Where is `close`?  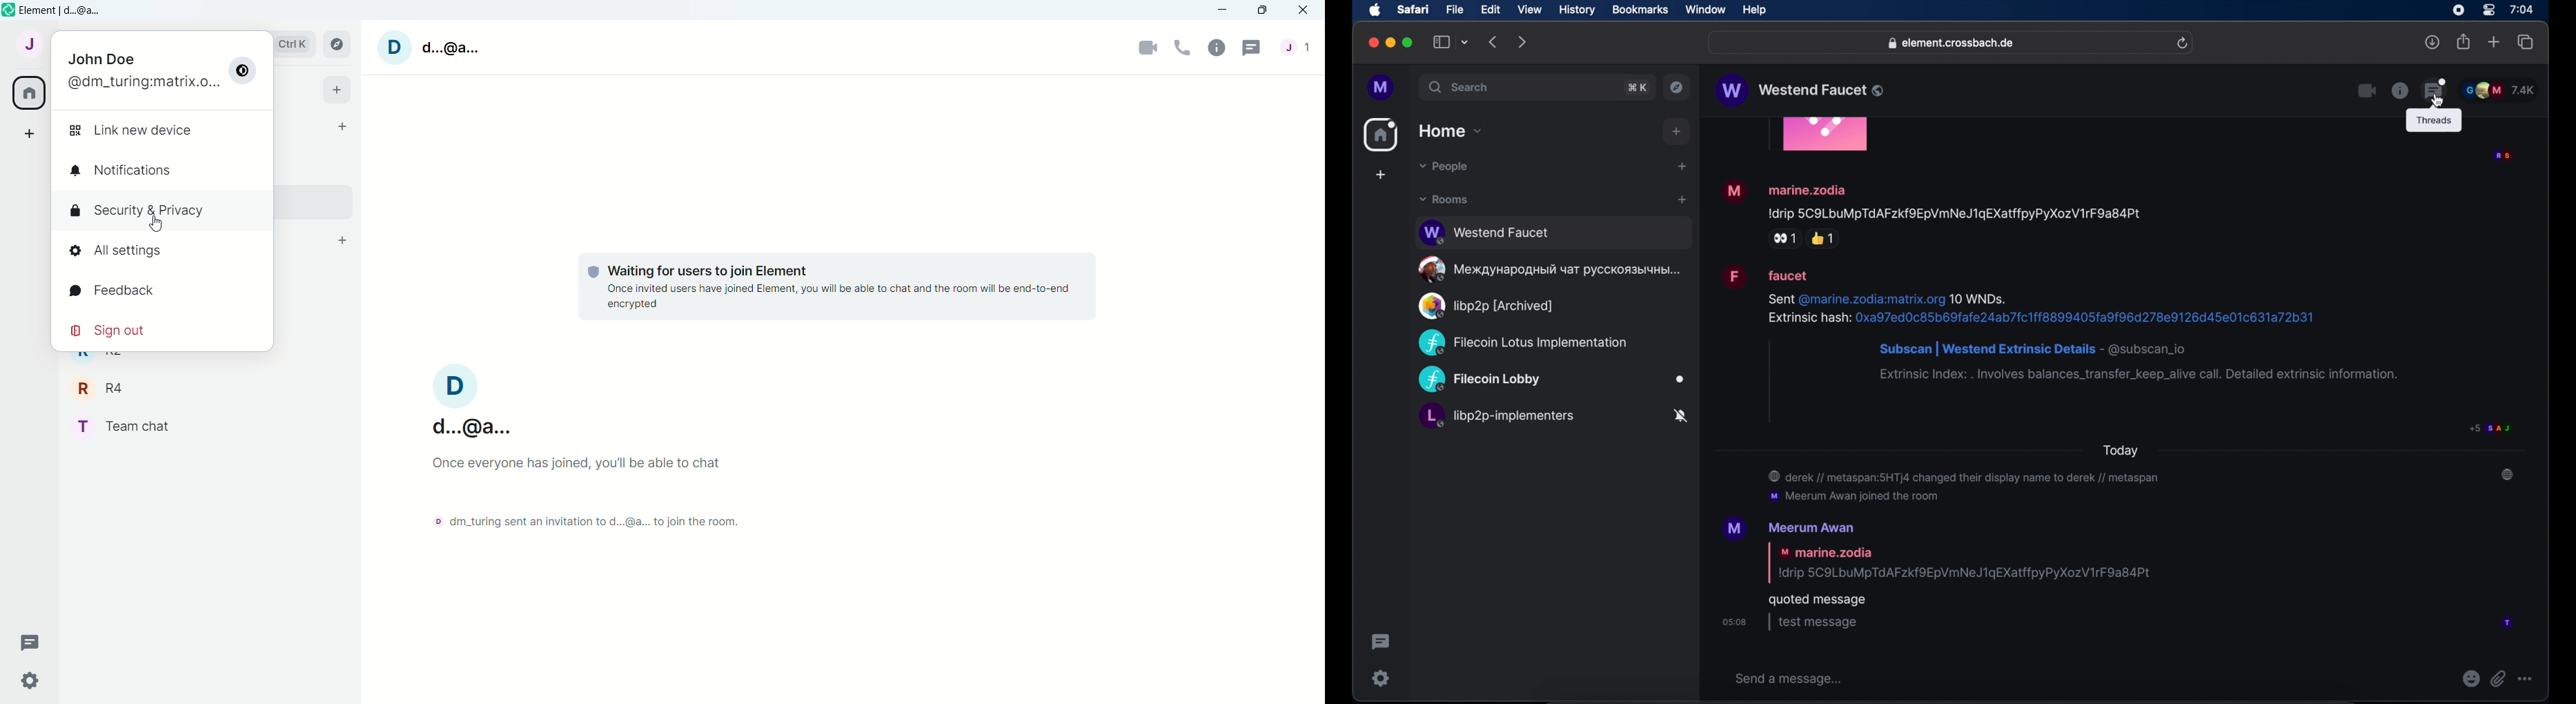 close is located at coordinates (1372, 42).